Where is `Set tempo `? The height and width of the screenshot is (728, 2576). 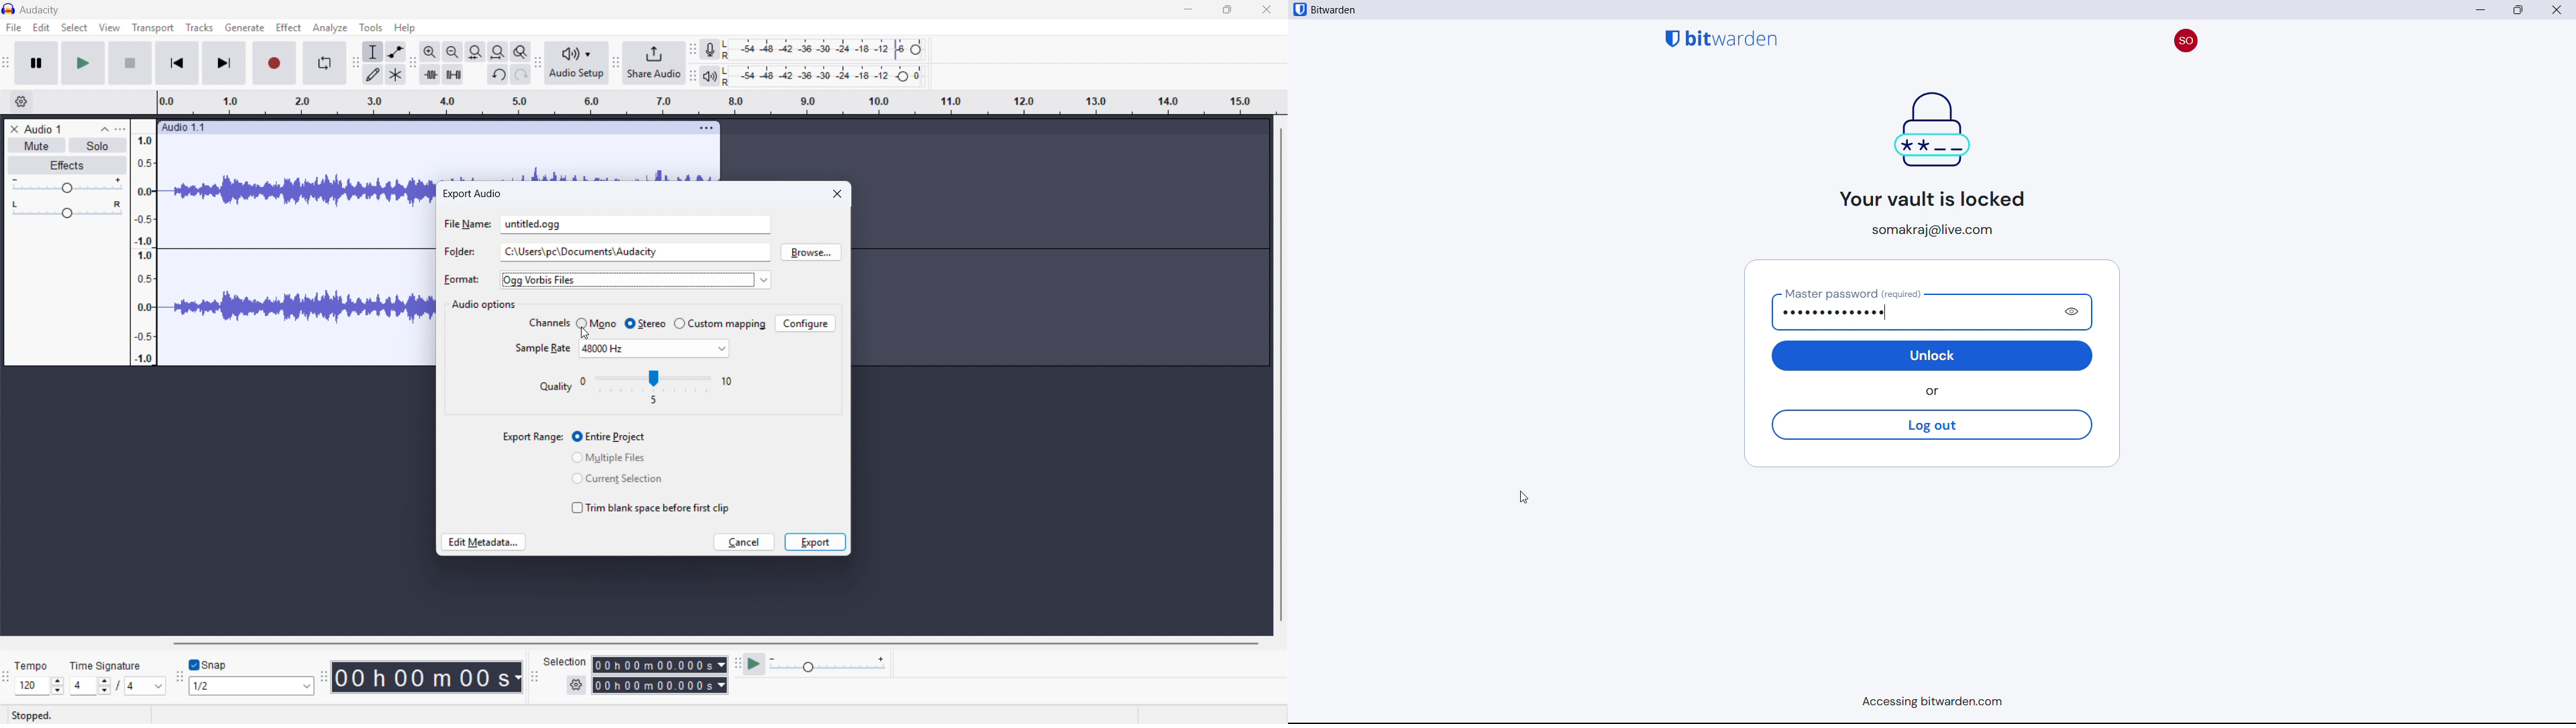 Set tempo  is located at coordinates (39, 686).